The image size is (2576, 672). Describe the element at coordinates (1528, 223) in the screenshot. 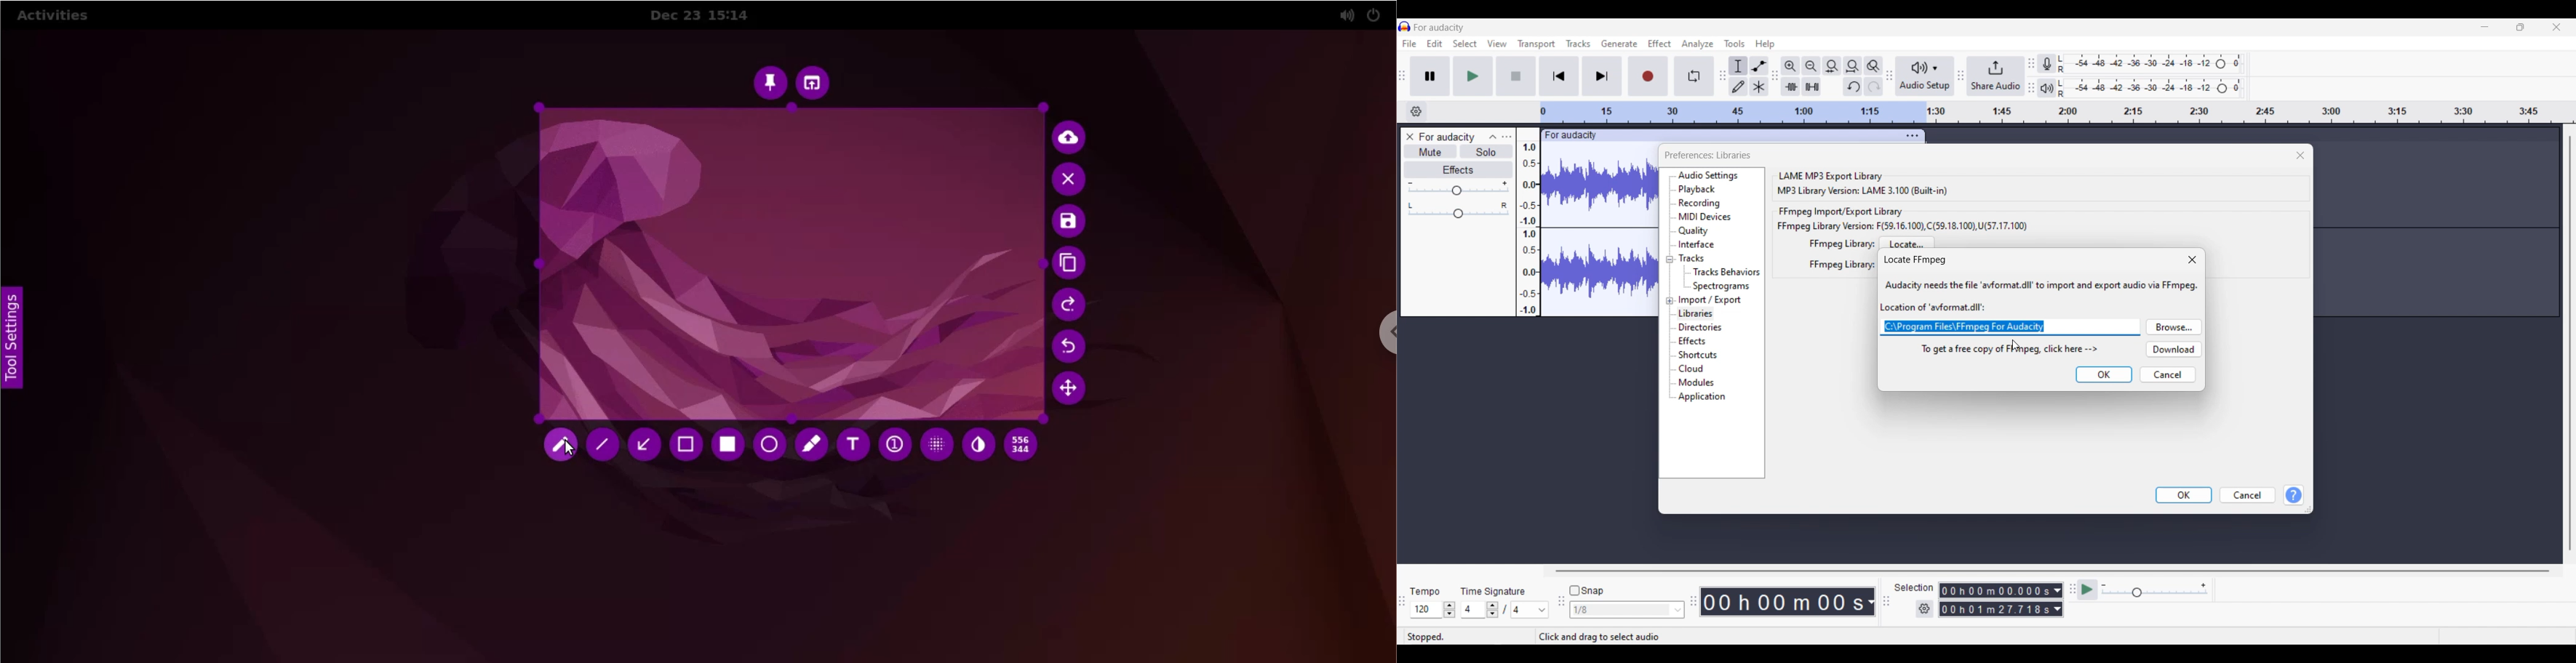

I see `Scale to measure sound intensity` at that location.